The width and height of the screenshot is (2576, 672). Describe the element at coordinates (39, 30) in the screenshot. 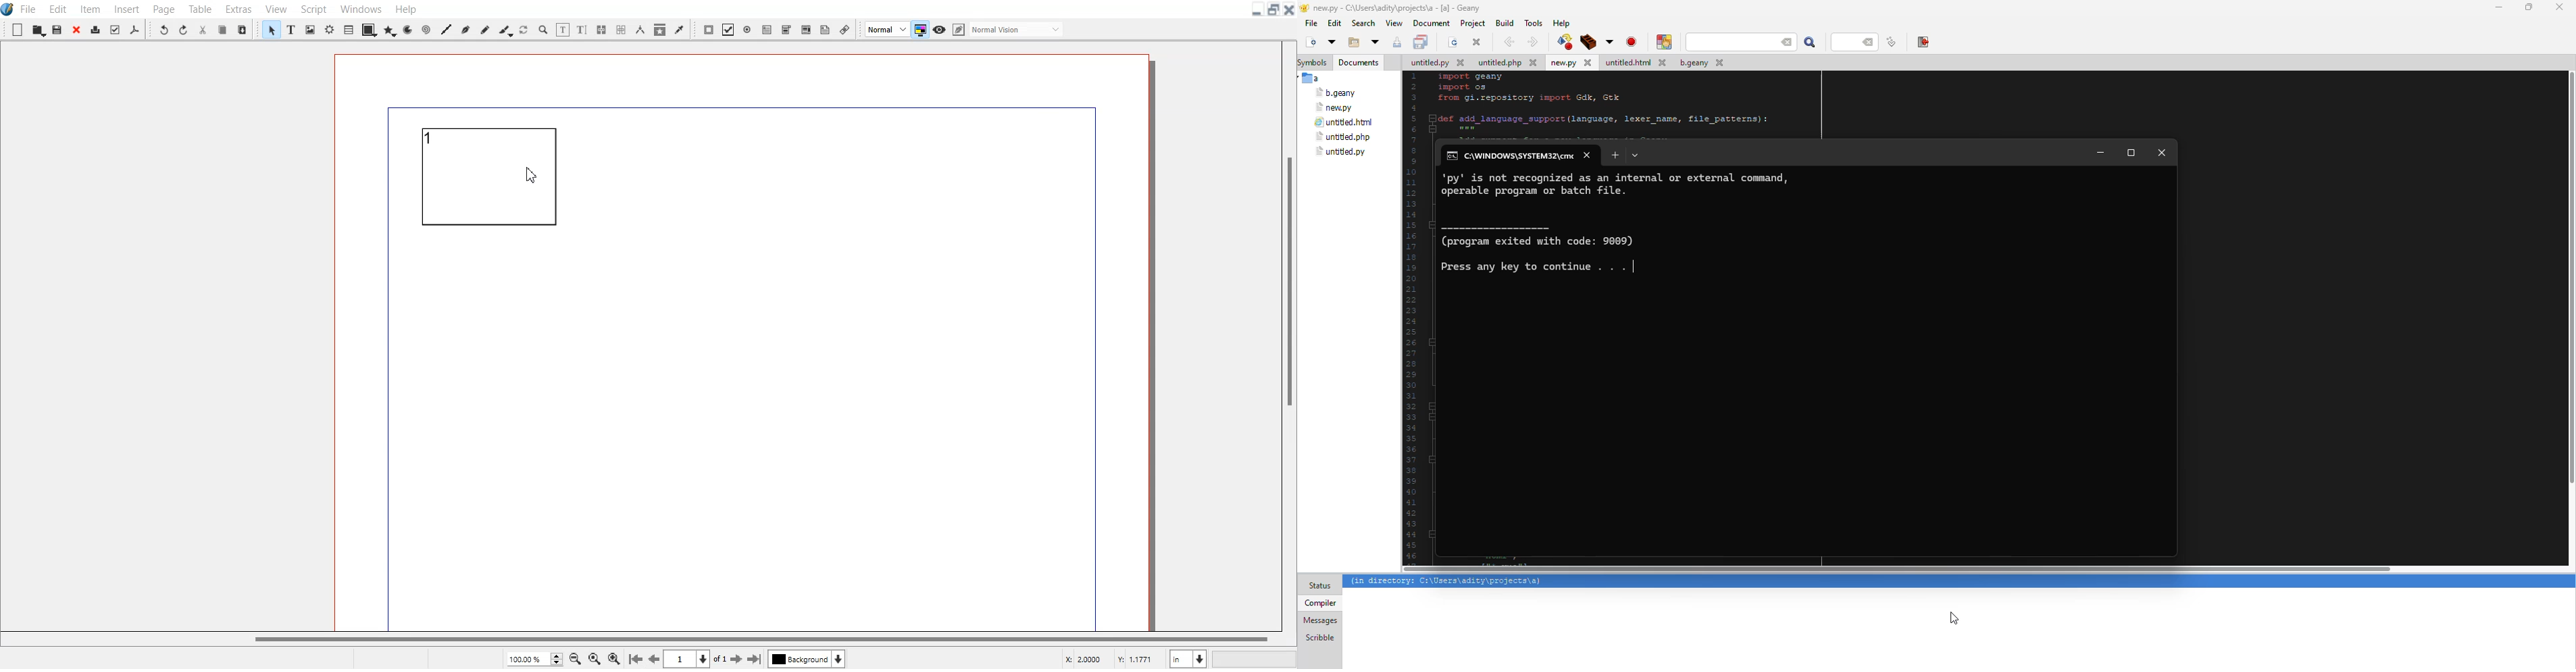

I see `Open` at that location.